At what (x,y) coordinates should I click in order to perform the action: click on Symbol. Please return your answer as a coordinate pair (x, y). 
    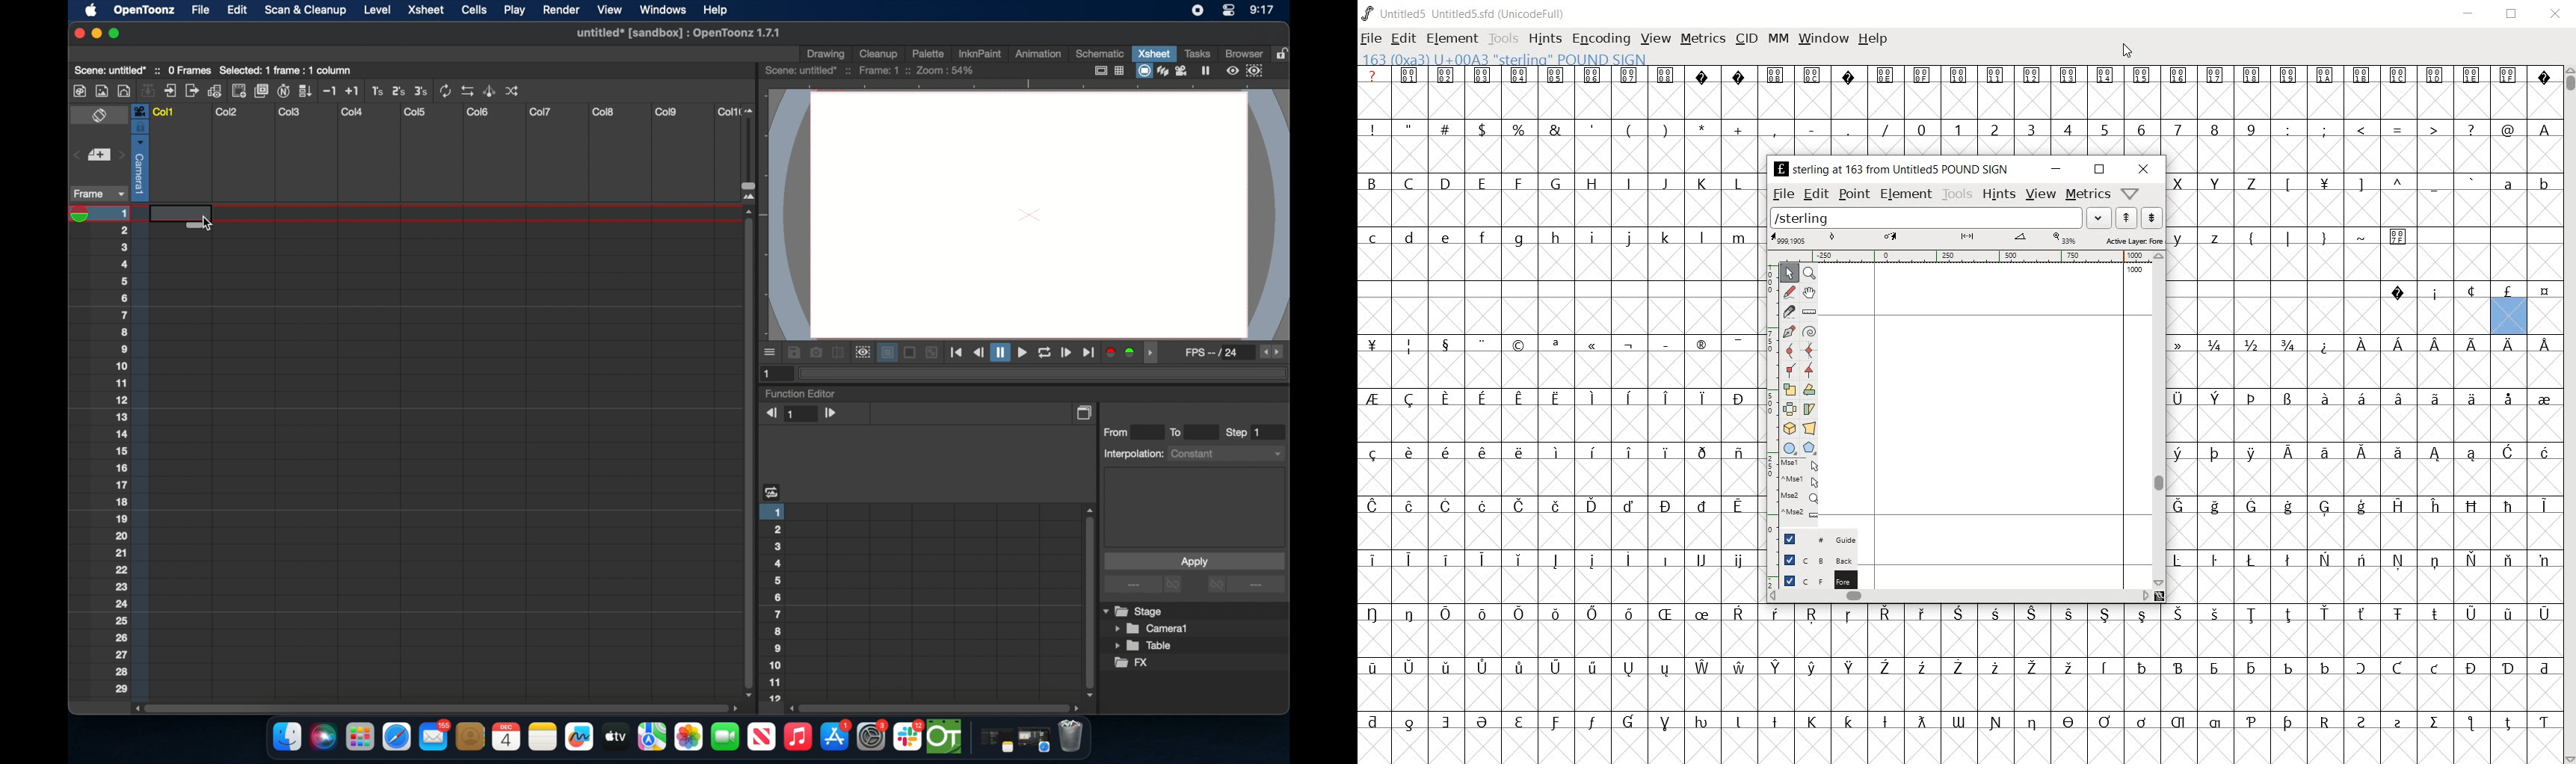
    Looking at the image, I should click on (1628, 668).